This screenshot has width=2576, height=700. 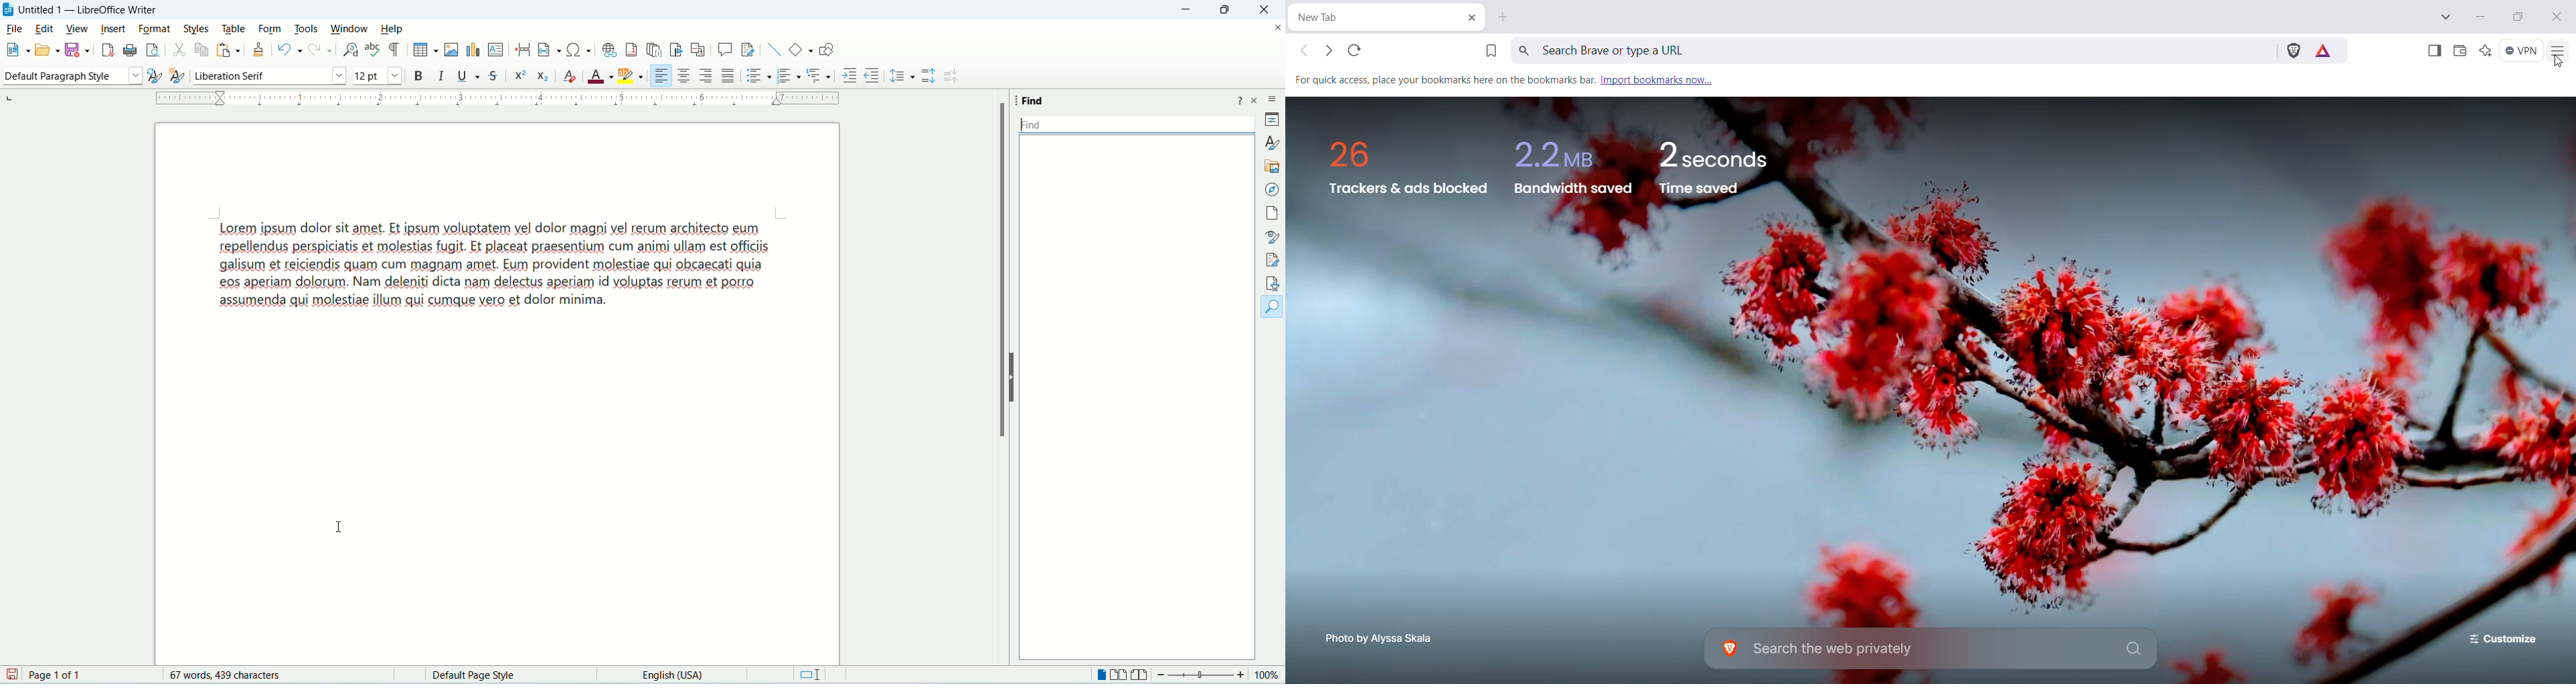 I want to click on scroll bar, so click(x=1002, y=271).